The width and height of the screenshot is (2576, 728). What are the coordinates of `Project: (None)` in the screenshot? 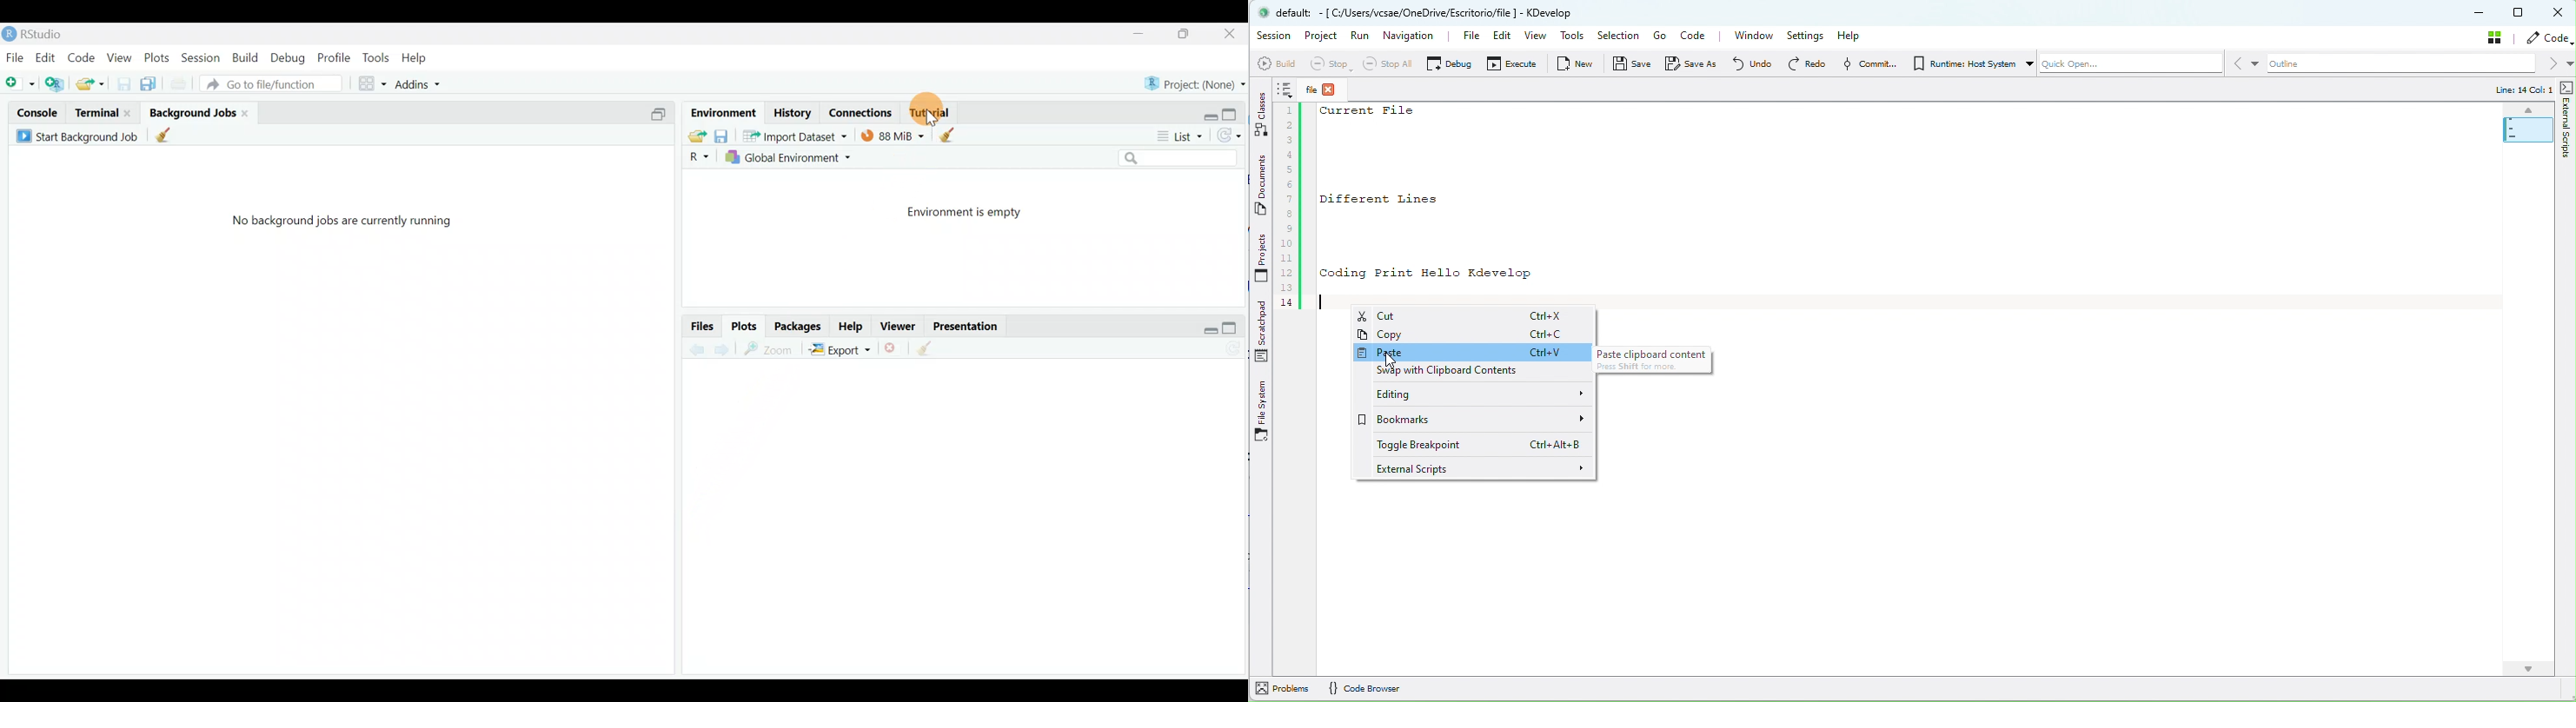 It's located at (1193, 84).